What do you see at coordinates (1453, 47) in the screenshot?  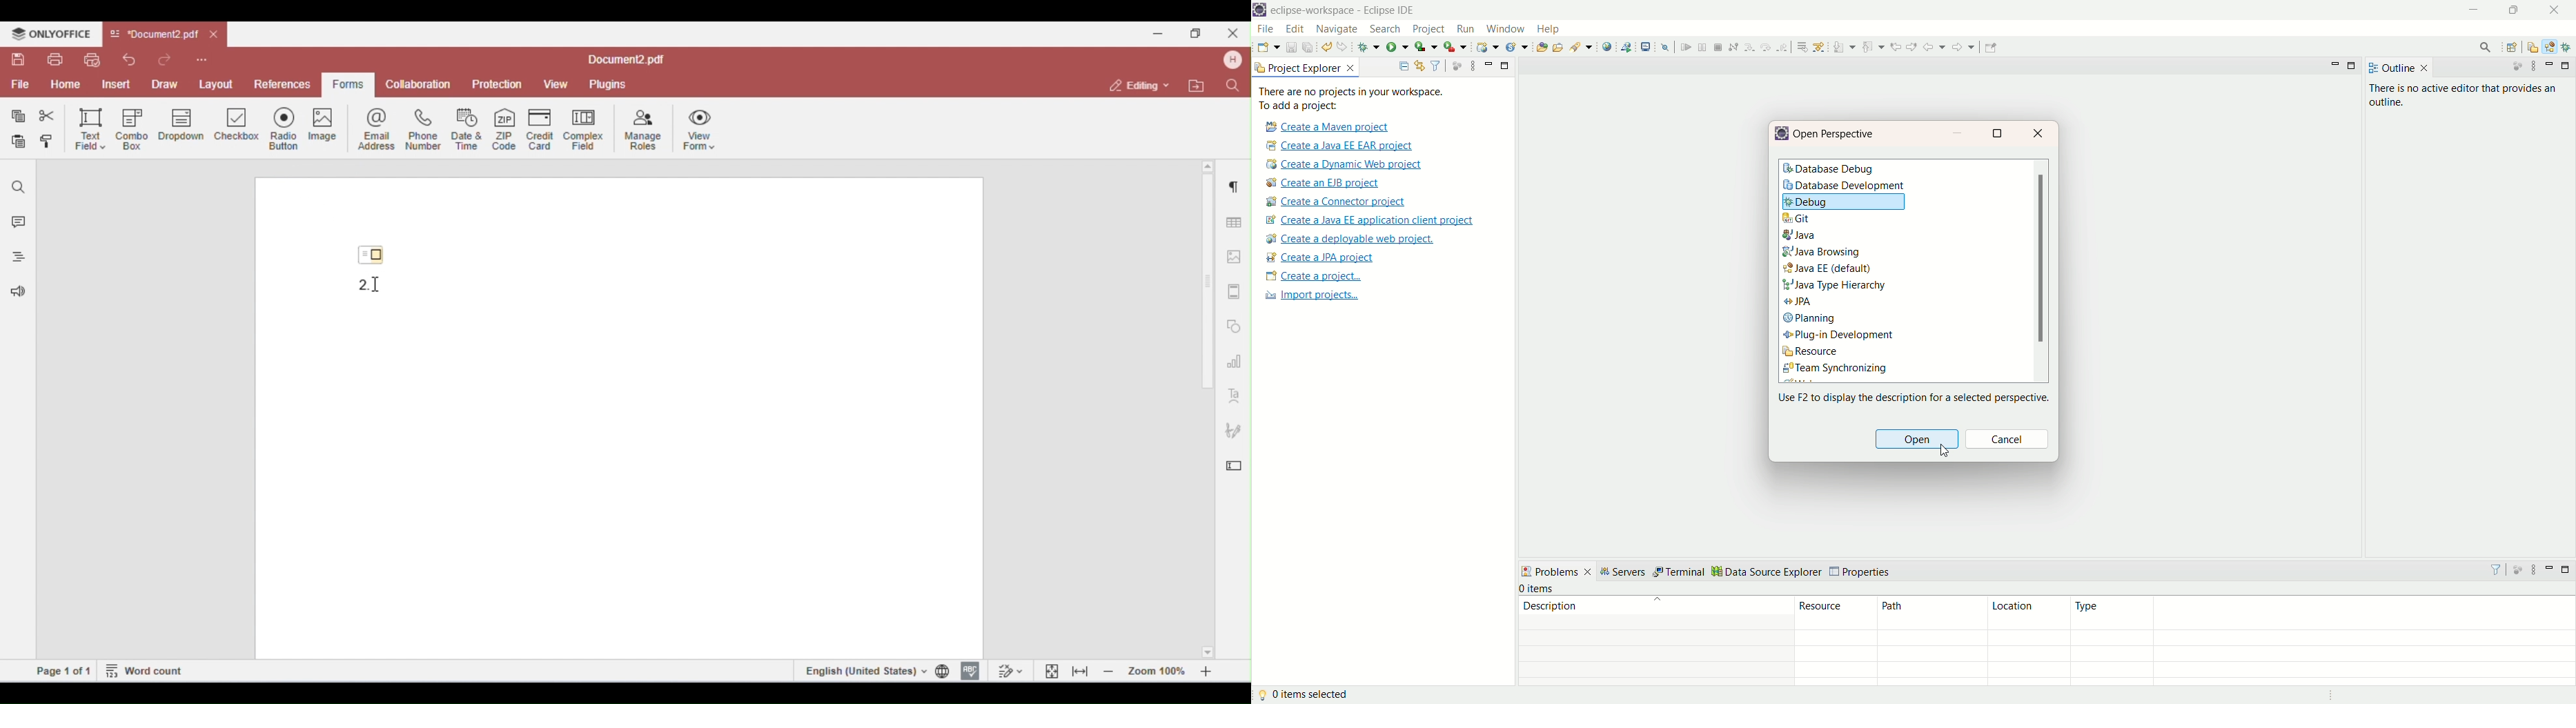 I see `run last tool` at bounding box center [1453, 47].